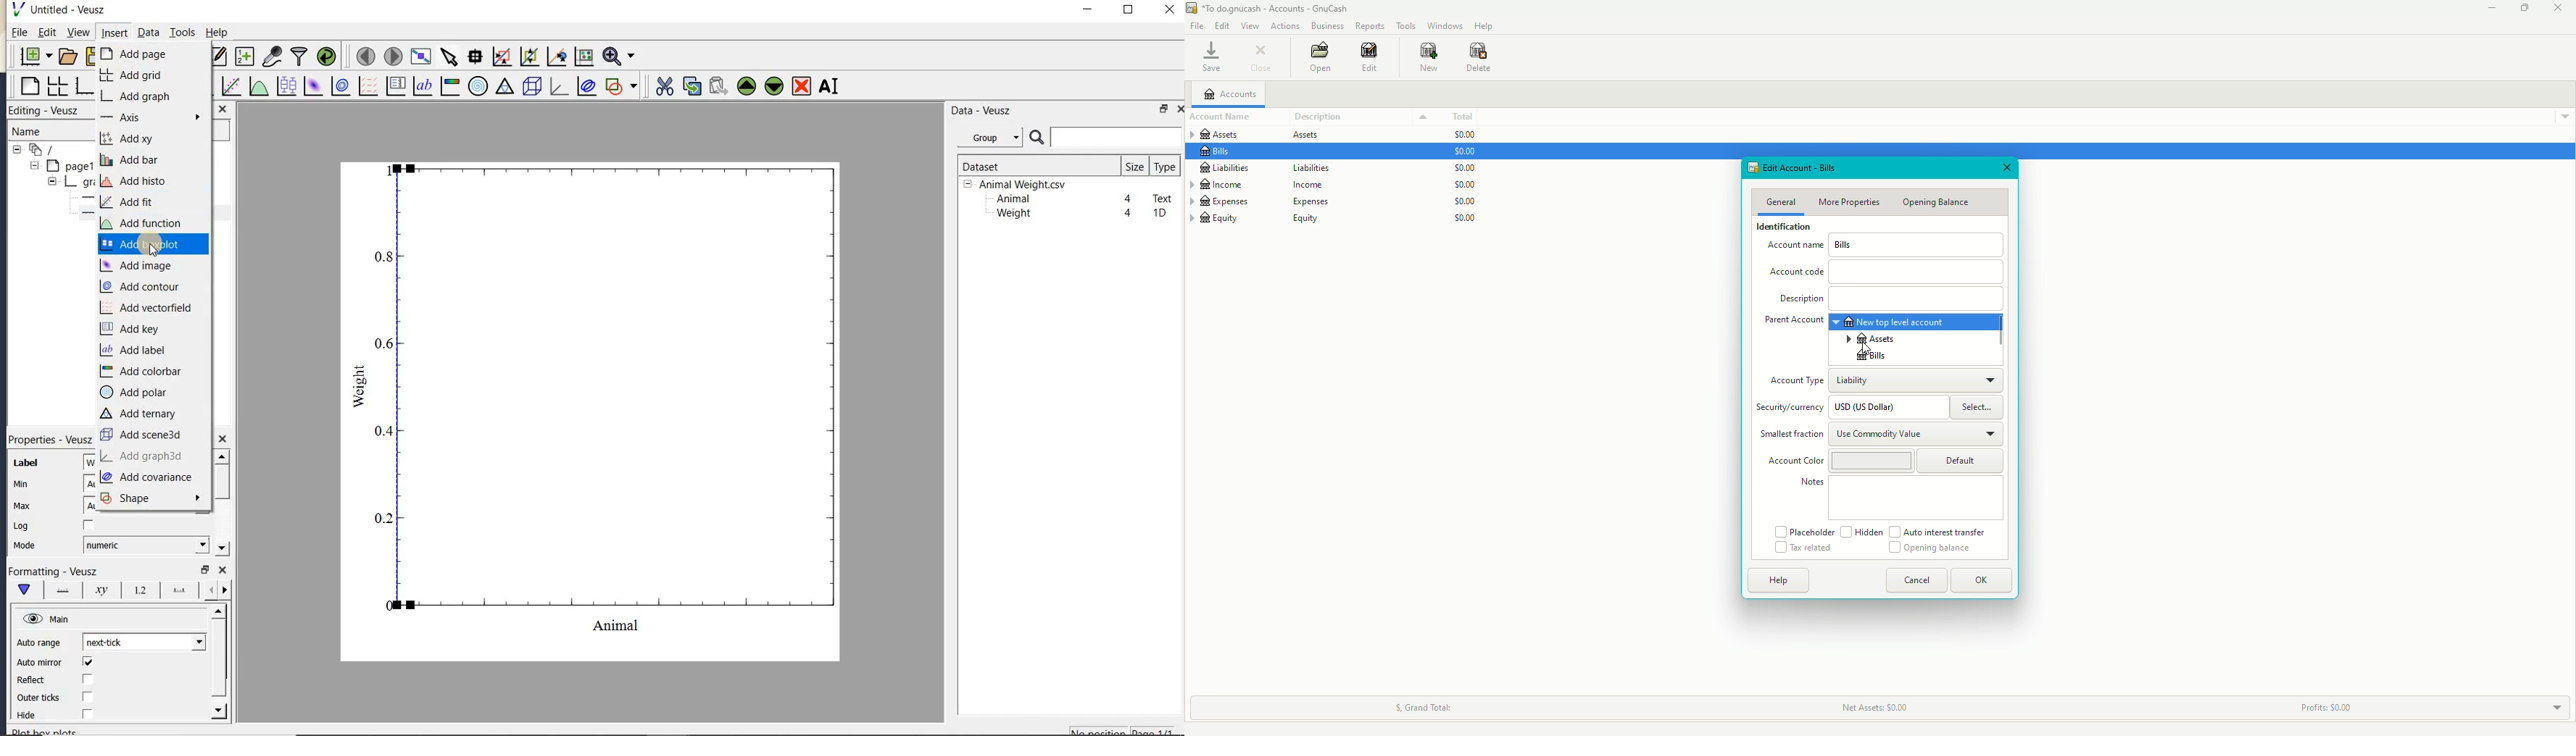  Describe the element at coordinates (150, 497) in the screenshot. I see `shape` at that location.